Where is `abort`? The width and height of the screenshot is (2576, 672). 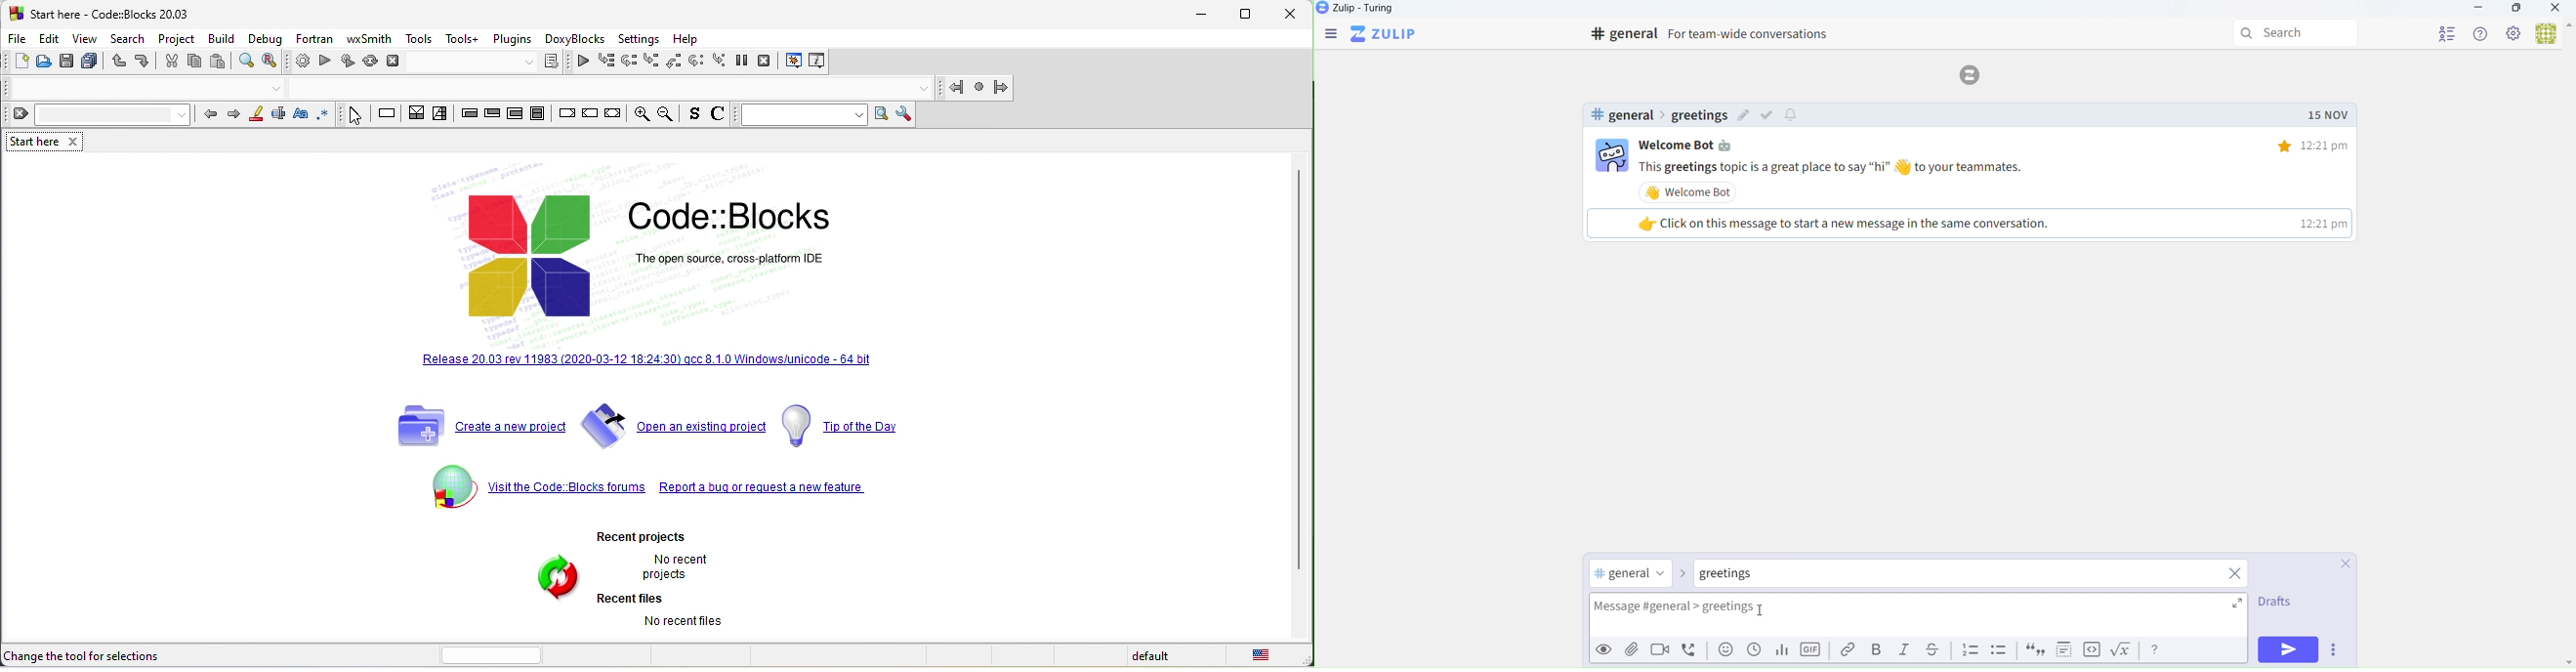 abort is located at coordinates (395, 62).